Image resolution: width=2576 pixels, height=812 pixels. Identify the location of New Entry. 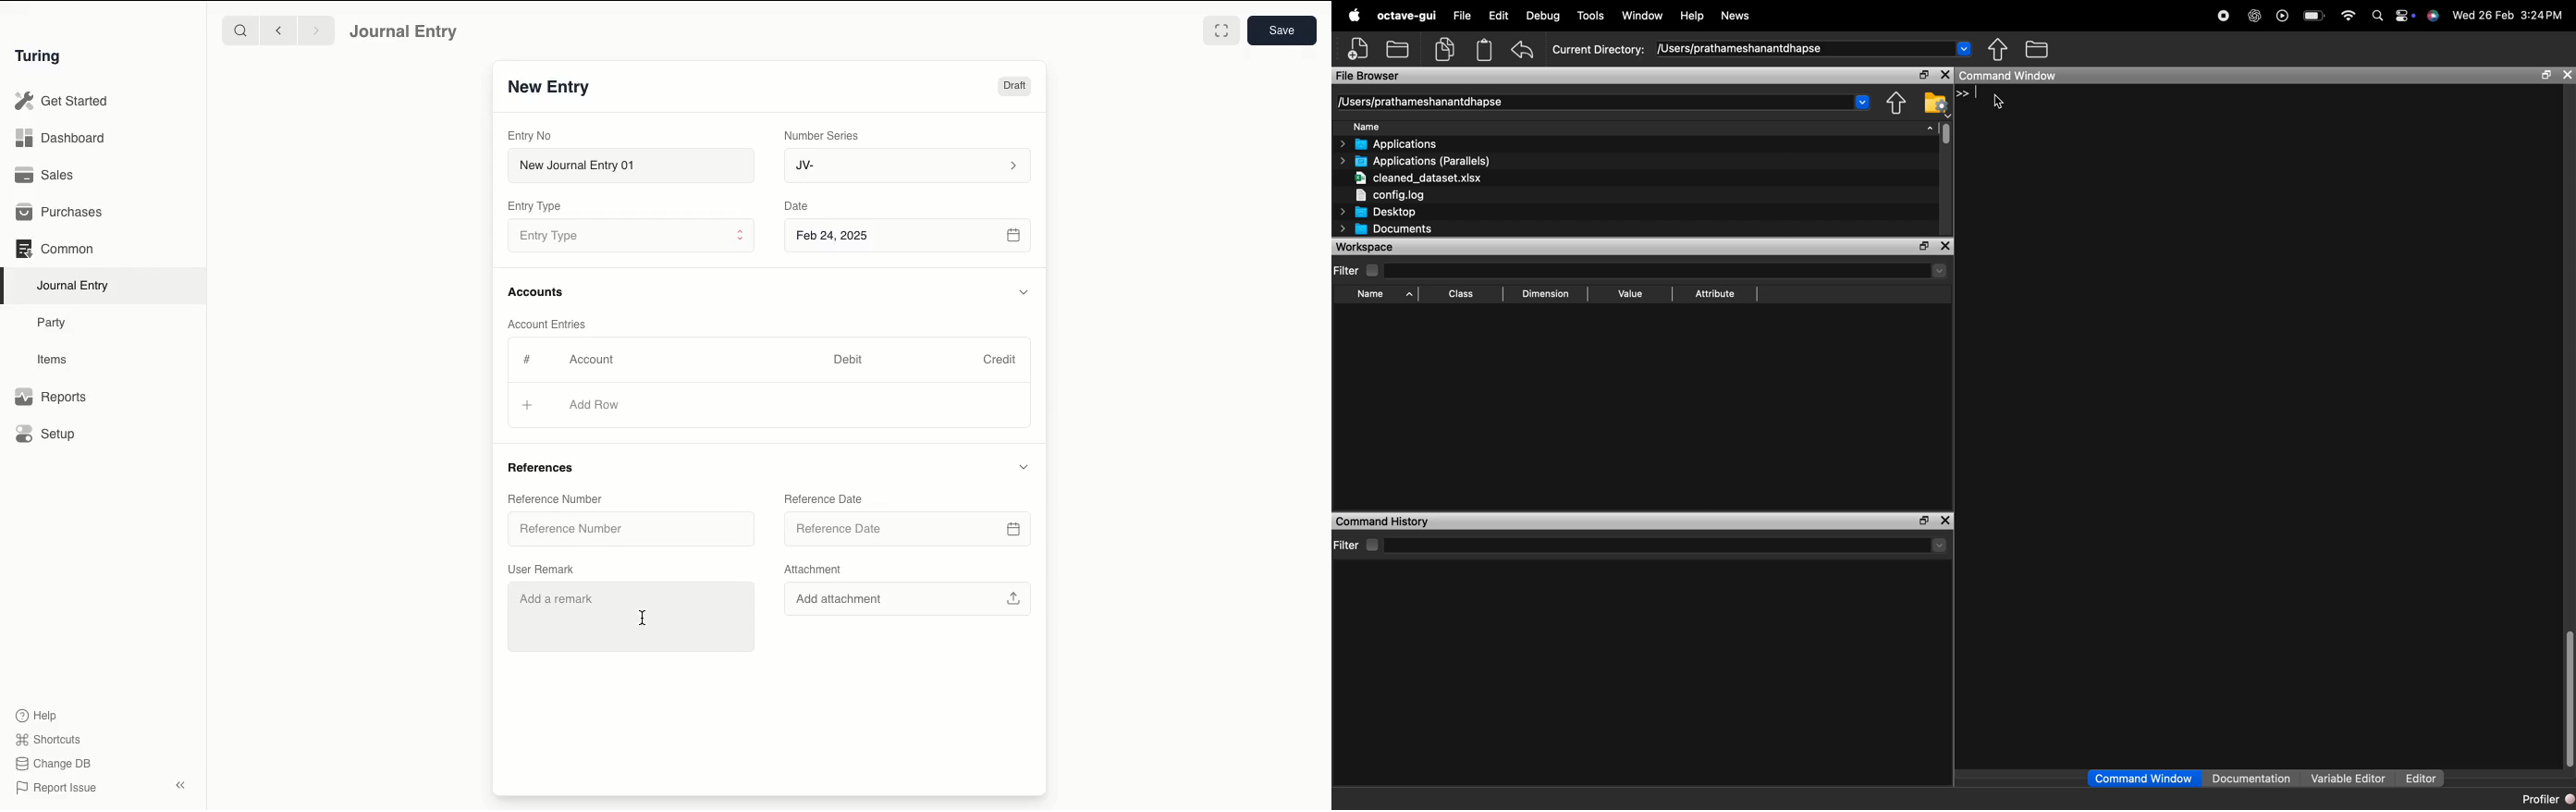
(550, 88).